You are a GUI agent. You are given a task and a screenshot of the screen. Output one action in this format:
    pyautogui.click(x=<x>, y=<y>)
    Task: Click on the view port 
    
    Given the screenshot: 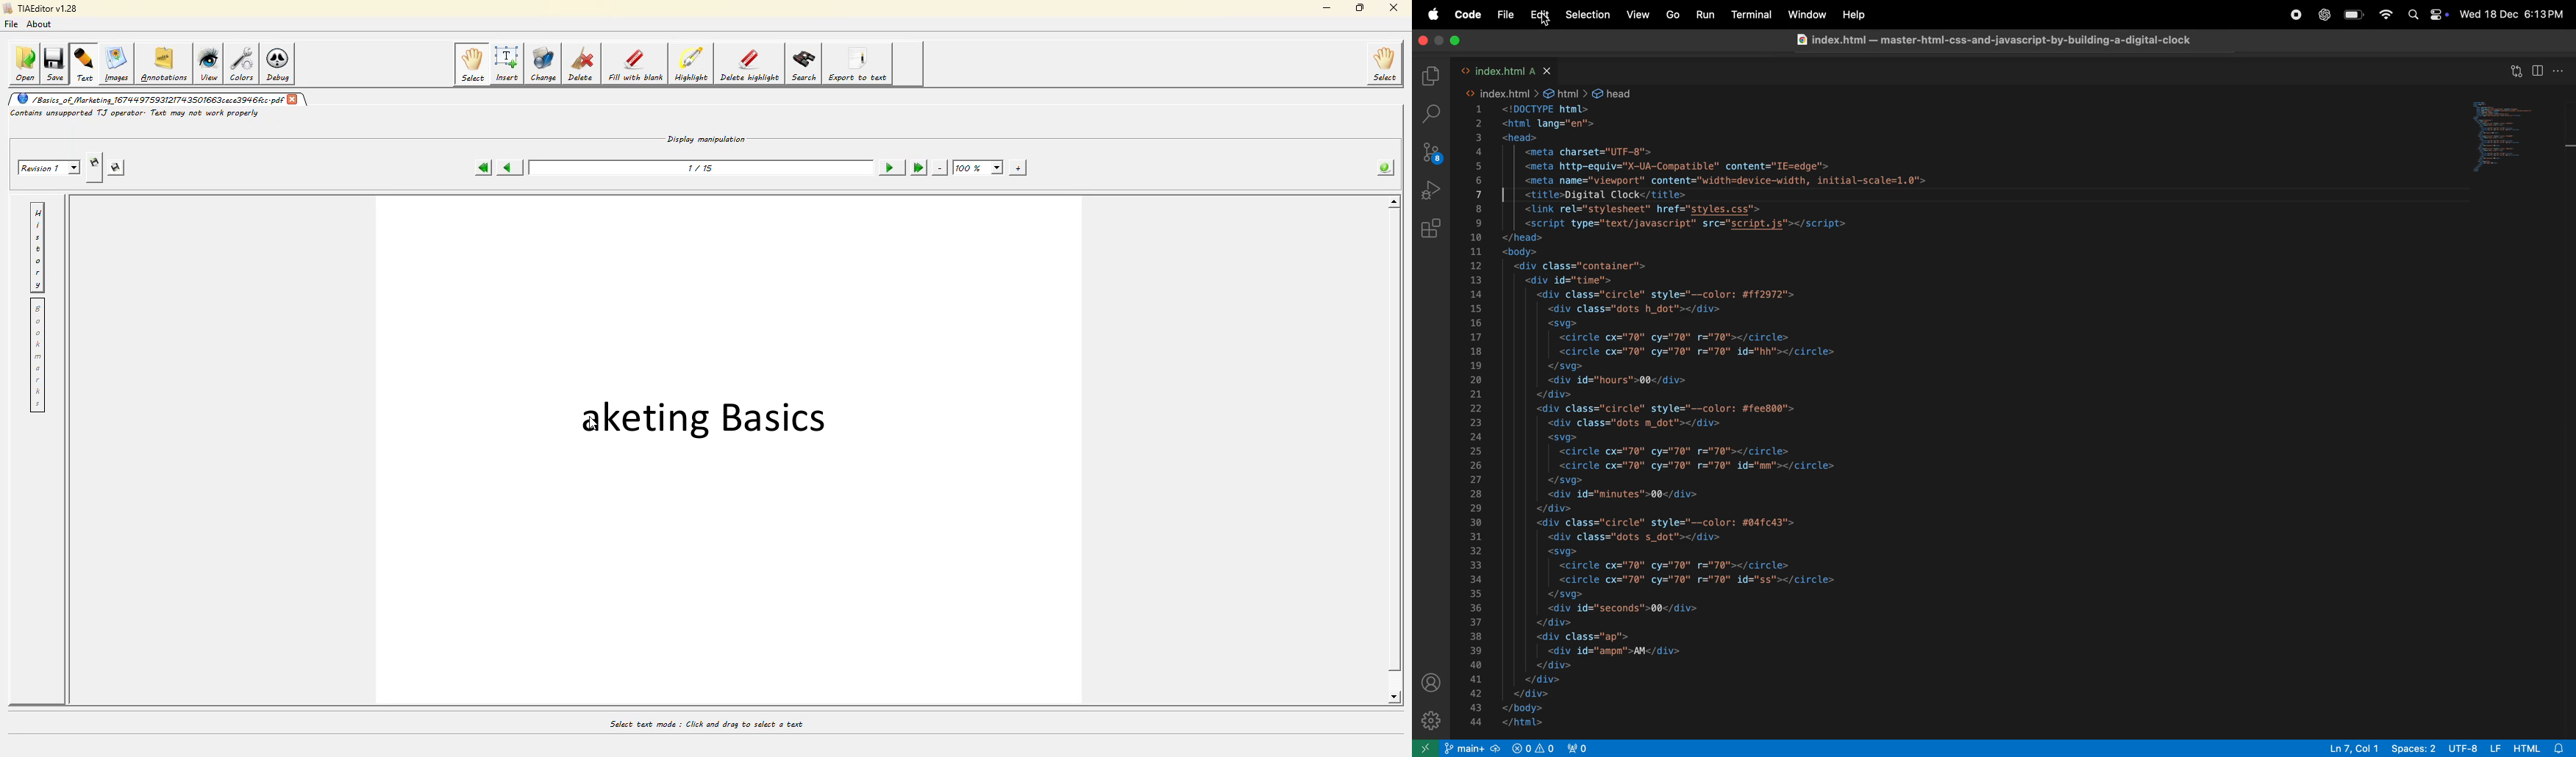 What is the action you would take?
    pyautogui.click(x=1578, y=747)
    